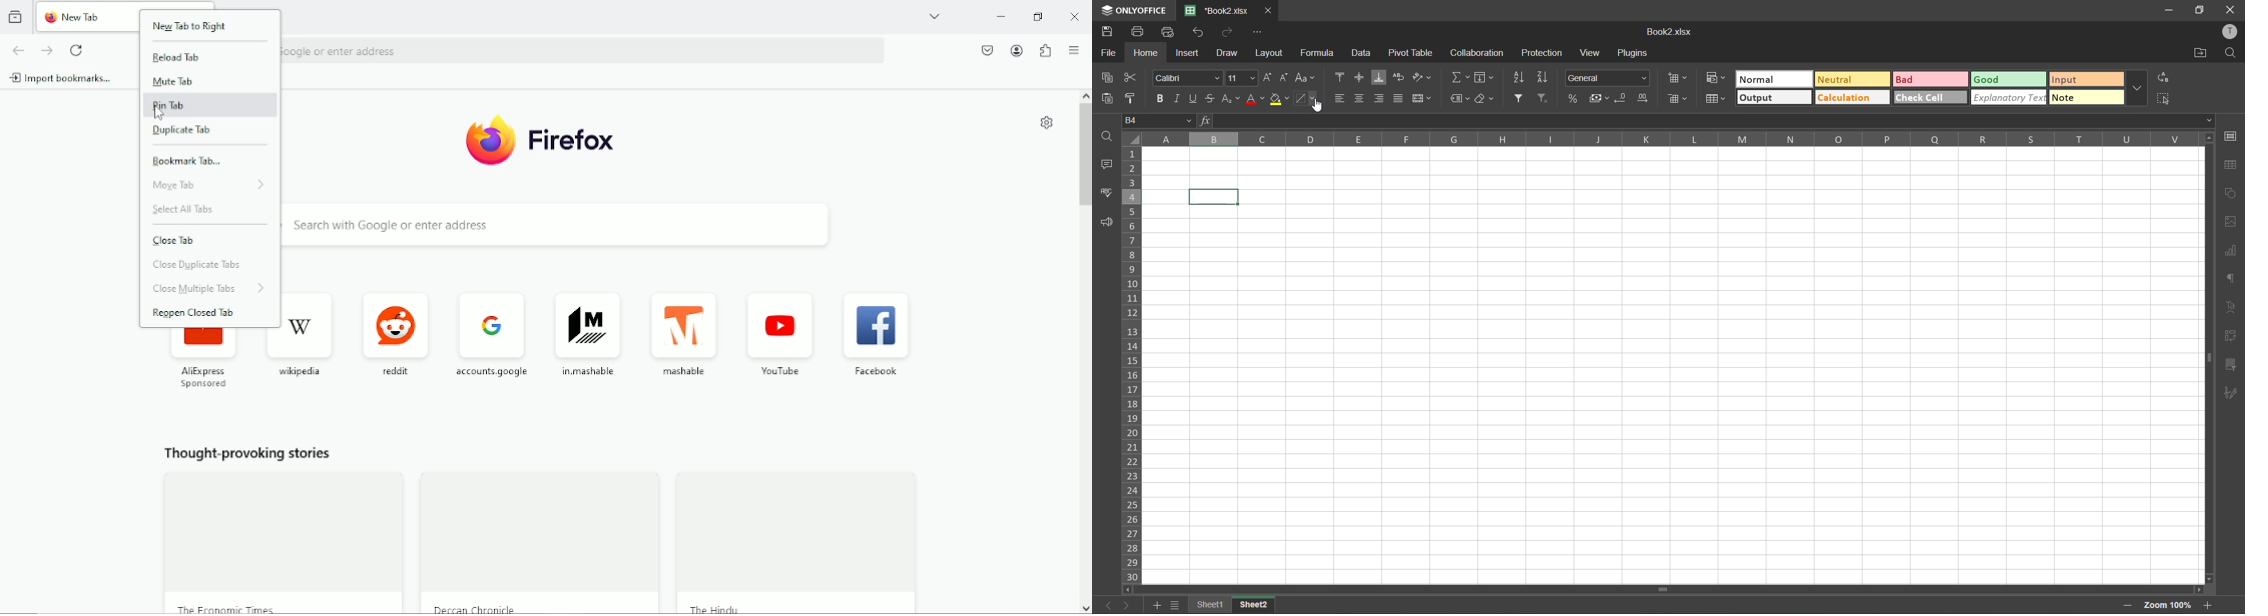  Describe the element at coordinates (2201, 11) in the screenshot. I see `MAXIMISE` at that location.